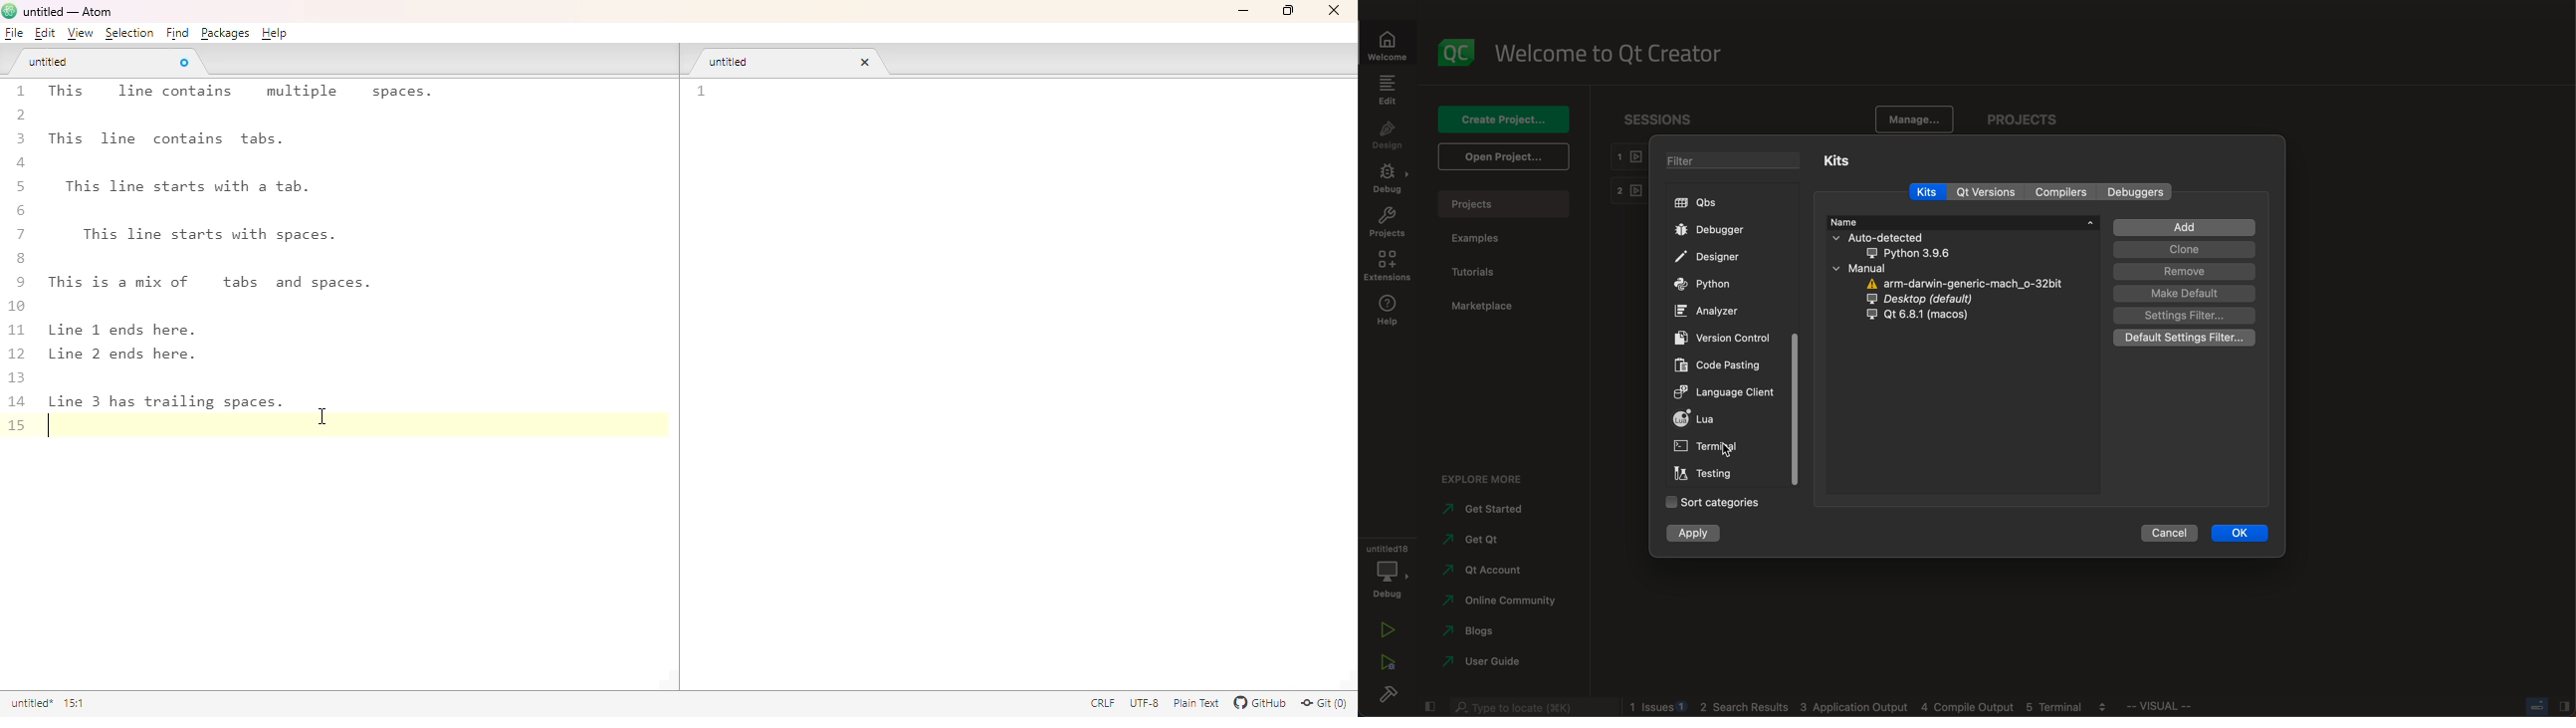 The image size is (2576, 728). I want to click on projects, so click(2021, 116).